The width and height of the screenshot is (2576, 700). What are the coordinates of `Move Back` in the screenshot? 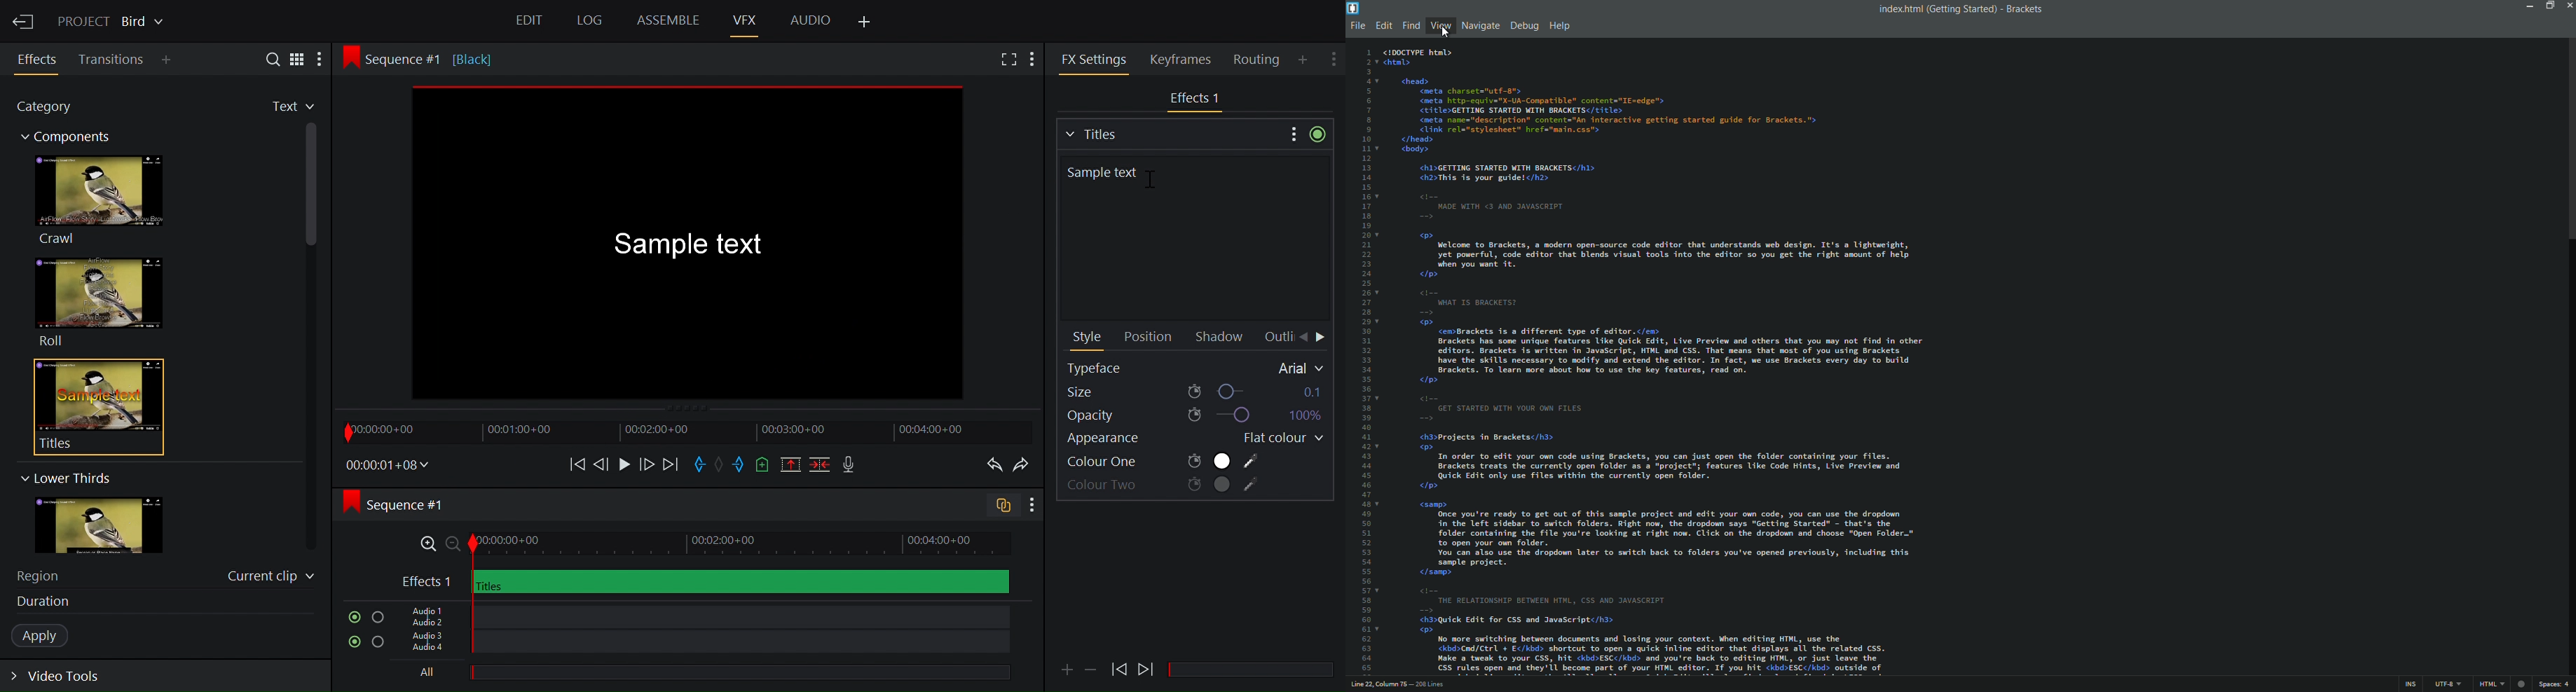 It's located at (1303, 338).